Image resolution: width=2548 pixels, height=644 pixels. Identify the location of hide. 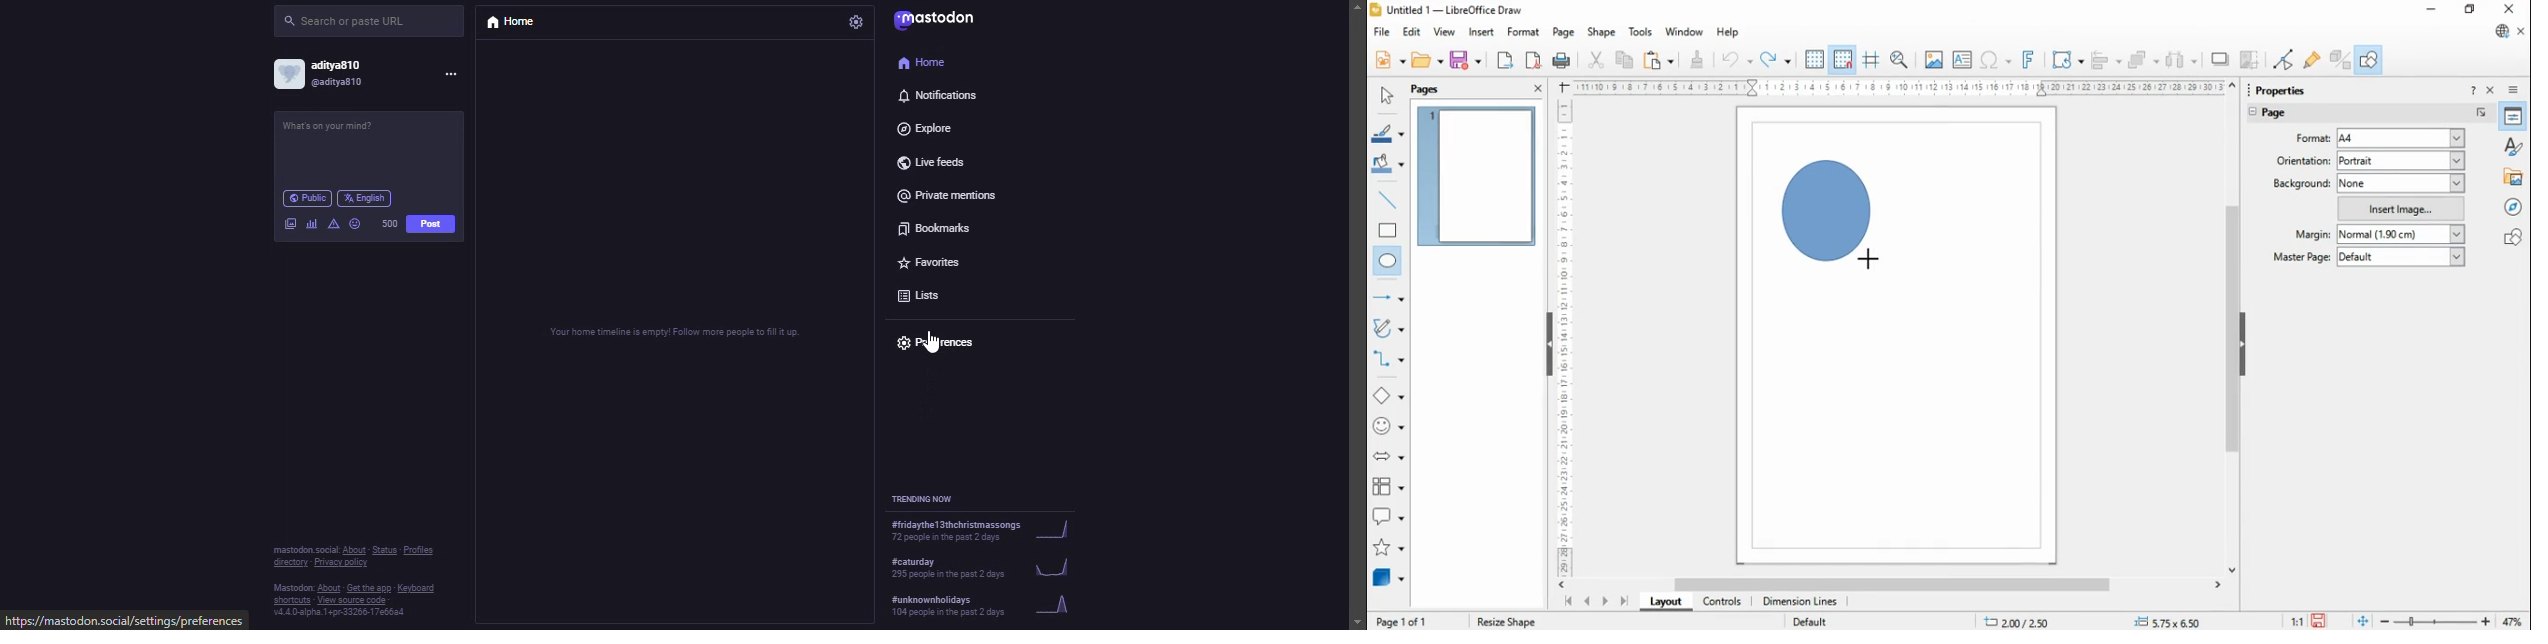
(2242, 345).